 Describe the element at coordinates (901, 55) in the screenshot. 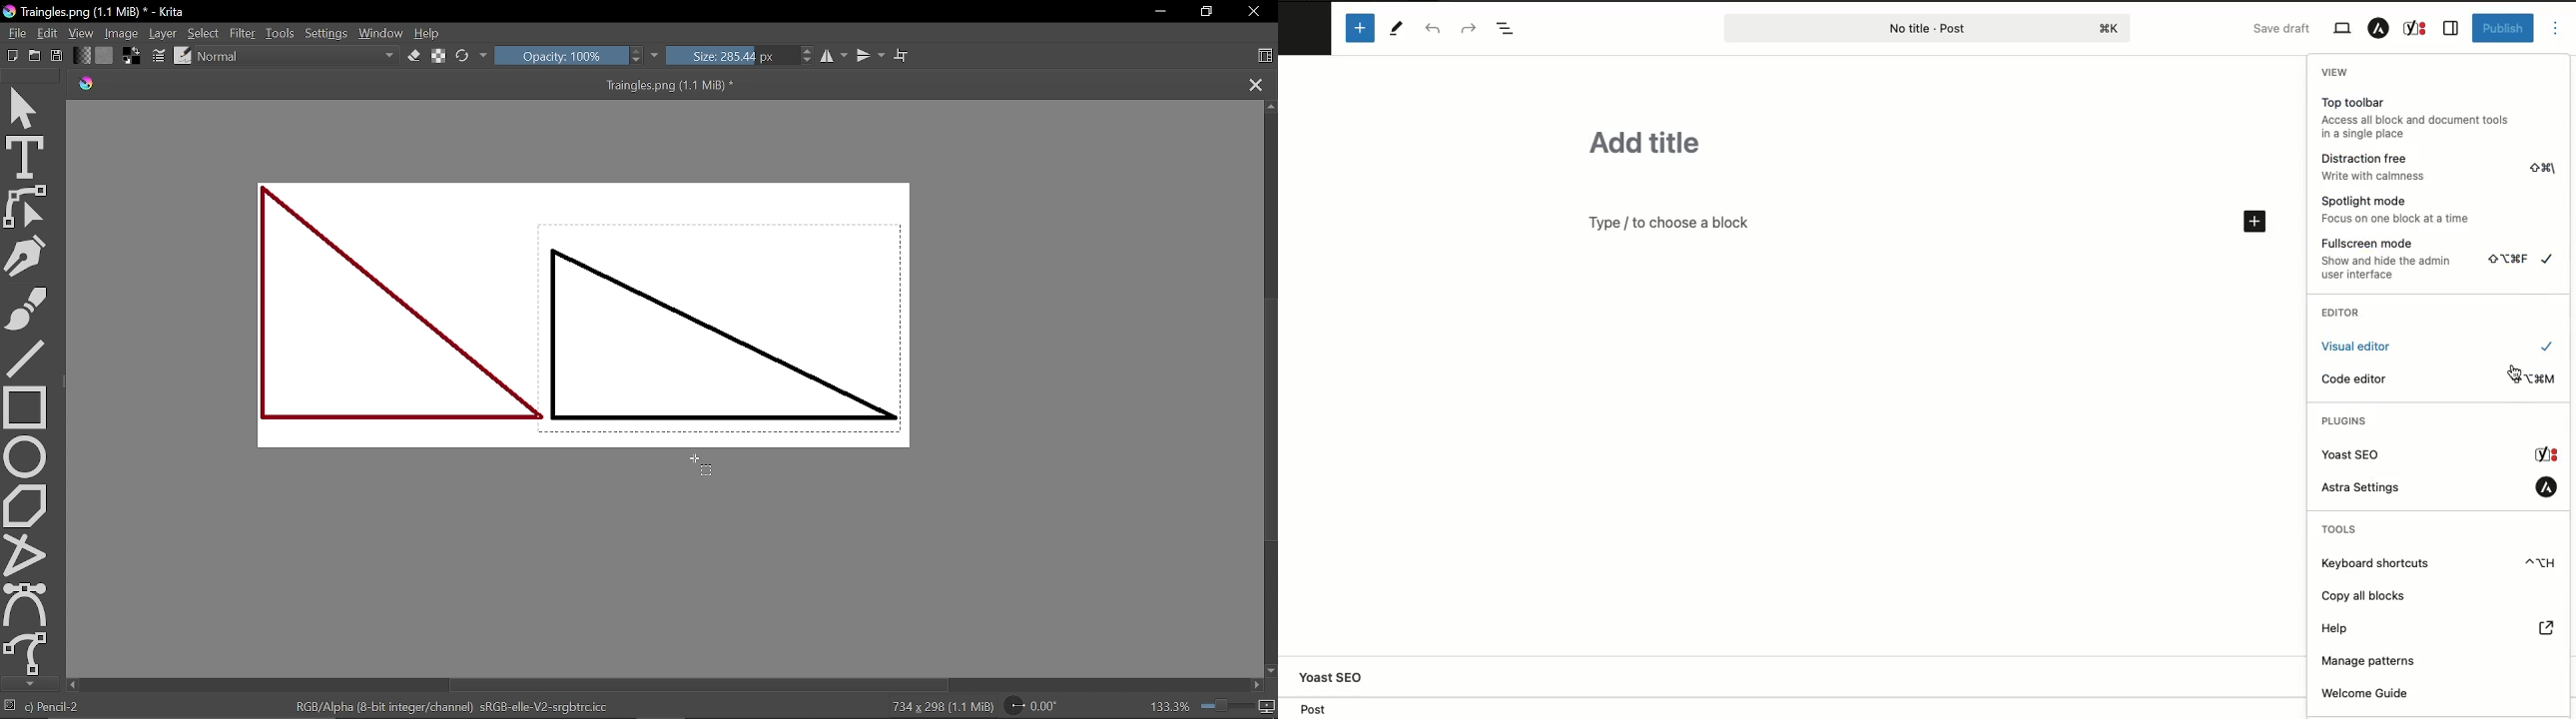

I see `Wrap text tool` at that location.